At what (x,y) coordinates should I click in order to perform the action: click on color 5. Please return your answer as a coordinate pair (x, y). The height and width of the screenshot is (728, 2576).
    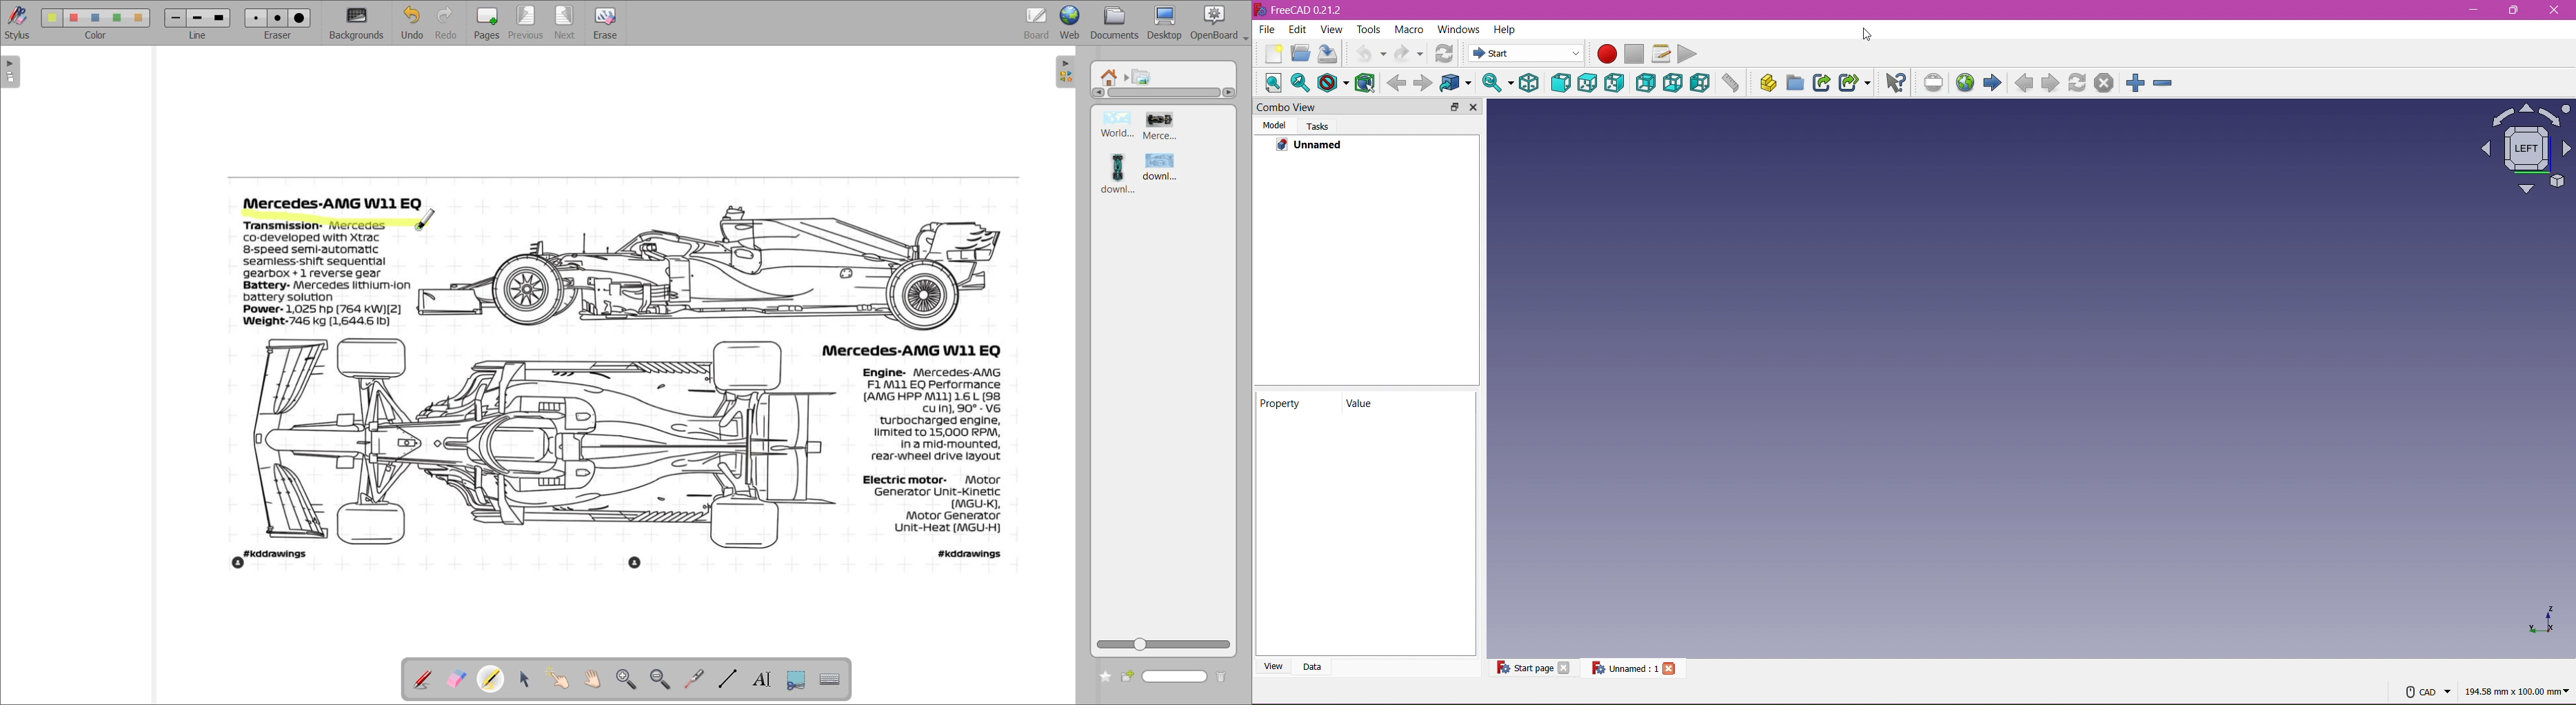
    Looking at the image, I should click on (140, 18).